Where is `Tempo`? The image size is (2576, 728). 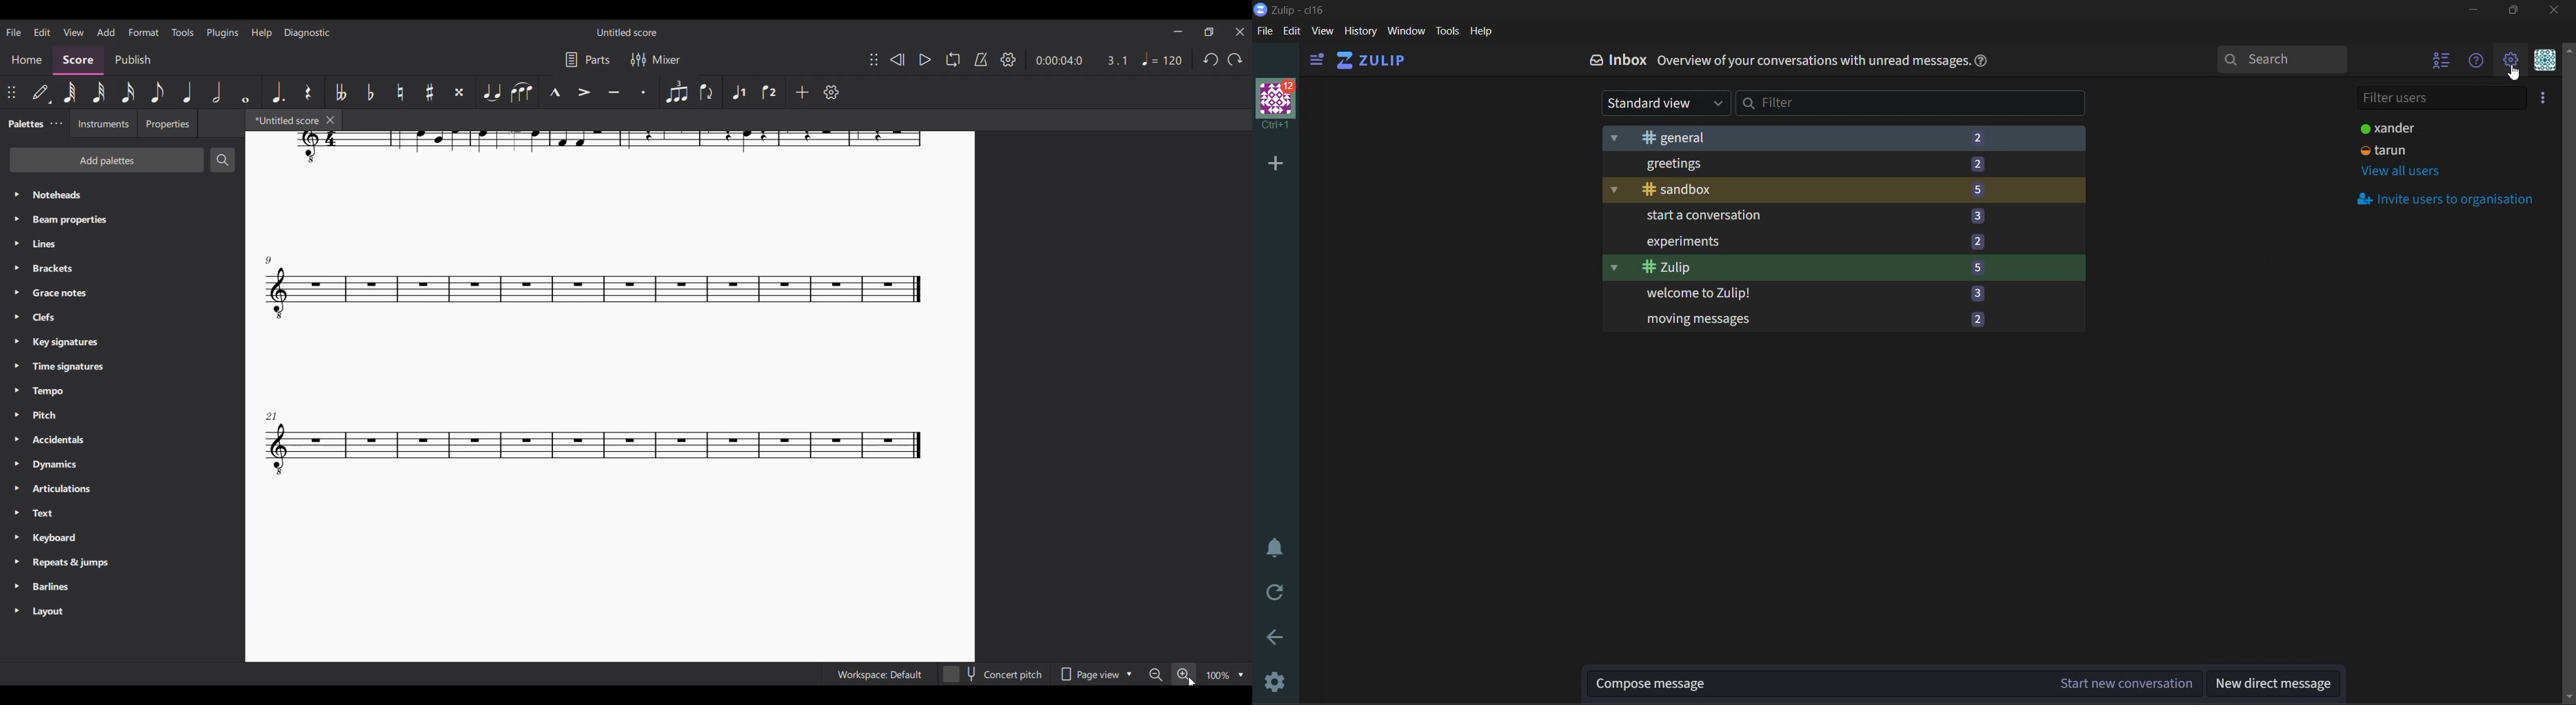
Tempo is located at coordinates (122, 391).